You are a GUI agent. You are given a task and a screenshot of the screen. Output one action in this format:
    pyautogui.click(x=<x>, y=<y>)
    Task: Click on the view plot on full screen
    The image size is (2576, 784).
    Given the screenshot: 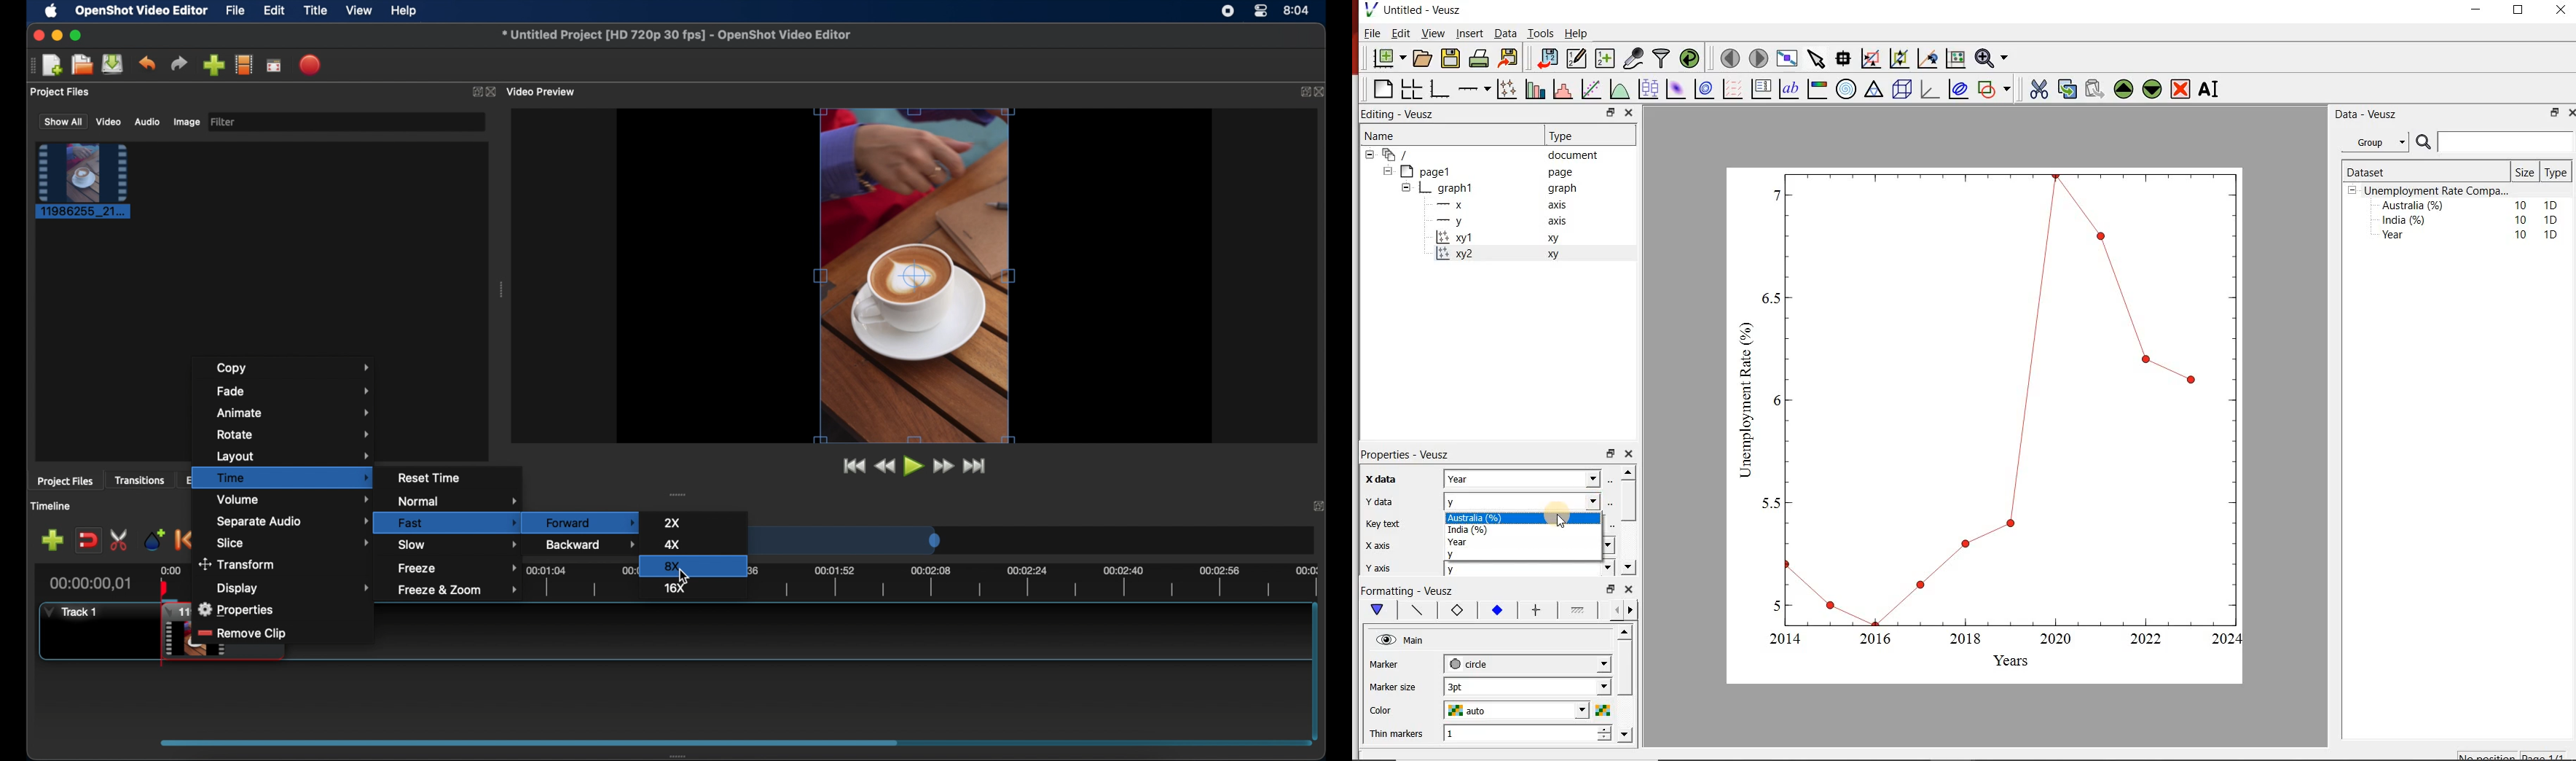 What is the action you would take?
    pyautogui.click(x=1788, y=58)
    